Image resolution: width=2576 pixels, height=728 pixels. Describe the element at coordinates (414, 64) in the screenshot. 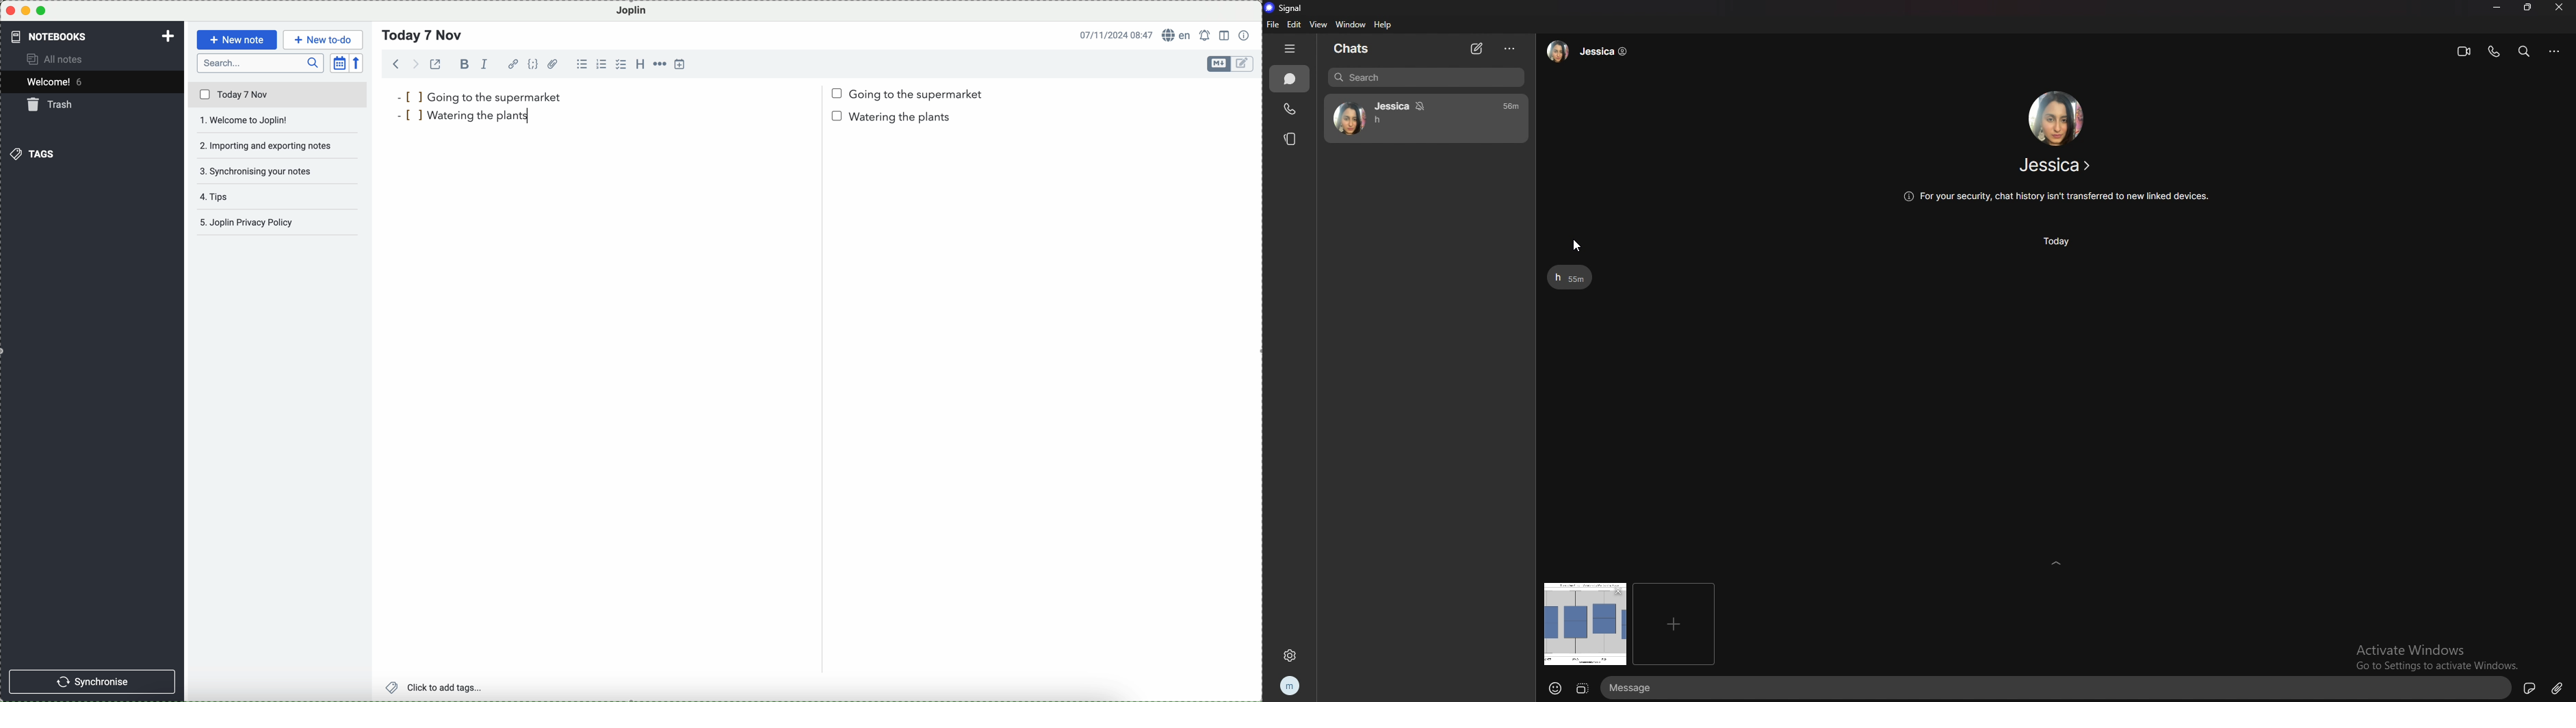

I see `forward` at that location.